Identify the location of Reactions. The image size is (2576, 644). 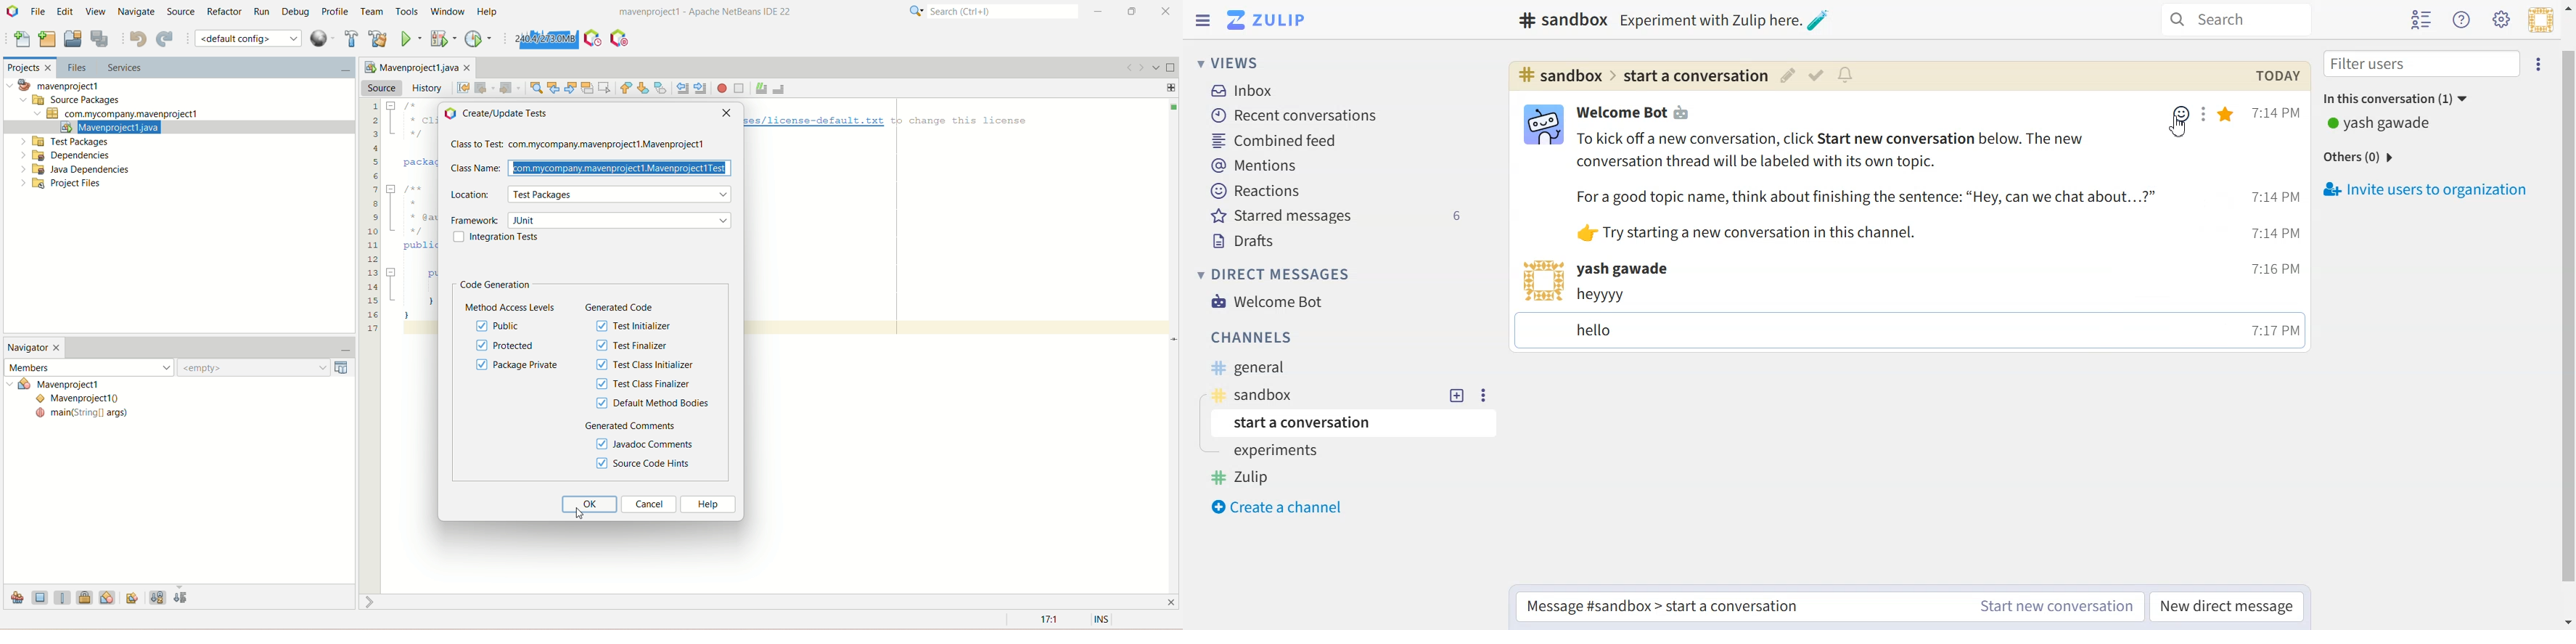
(1257, 191).